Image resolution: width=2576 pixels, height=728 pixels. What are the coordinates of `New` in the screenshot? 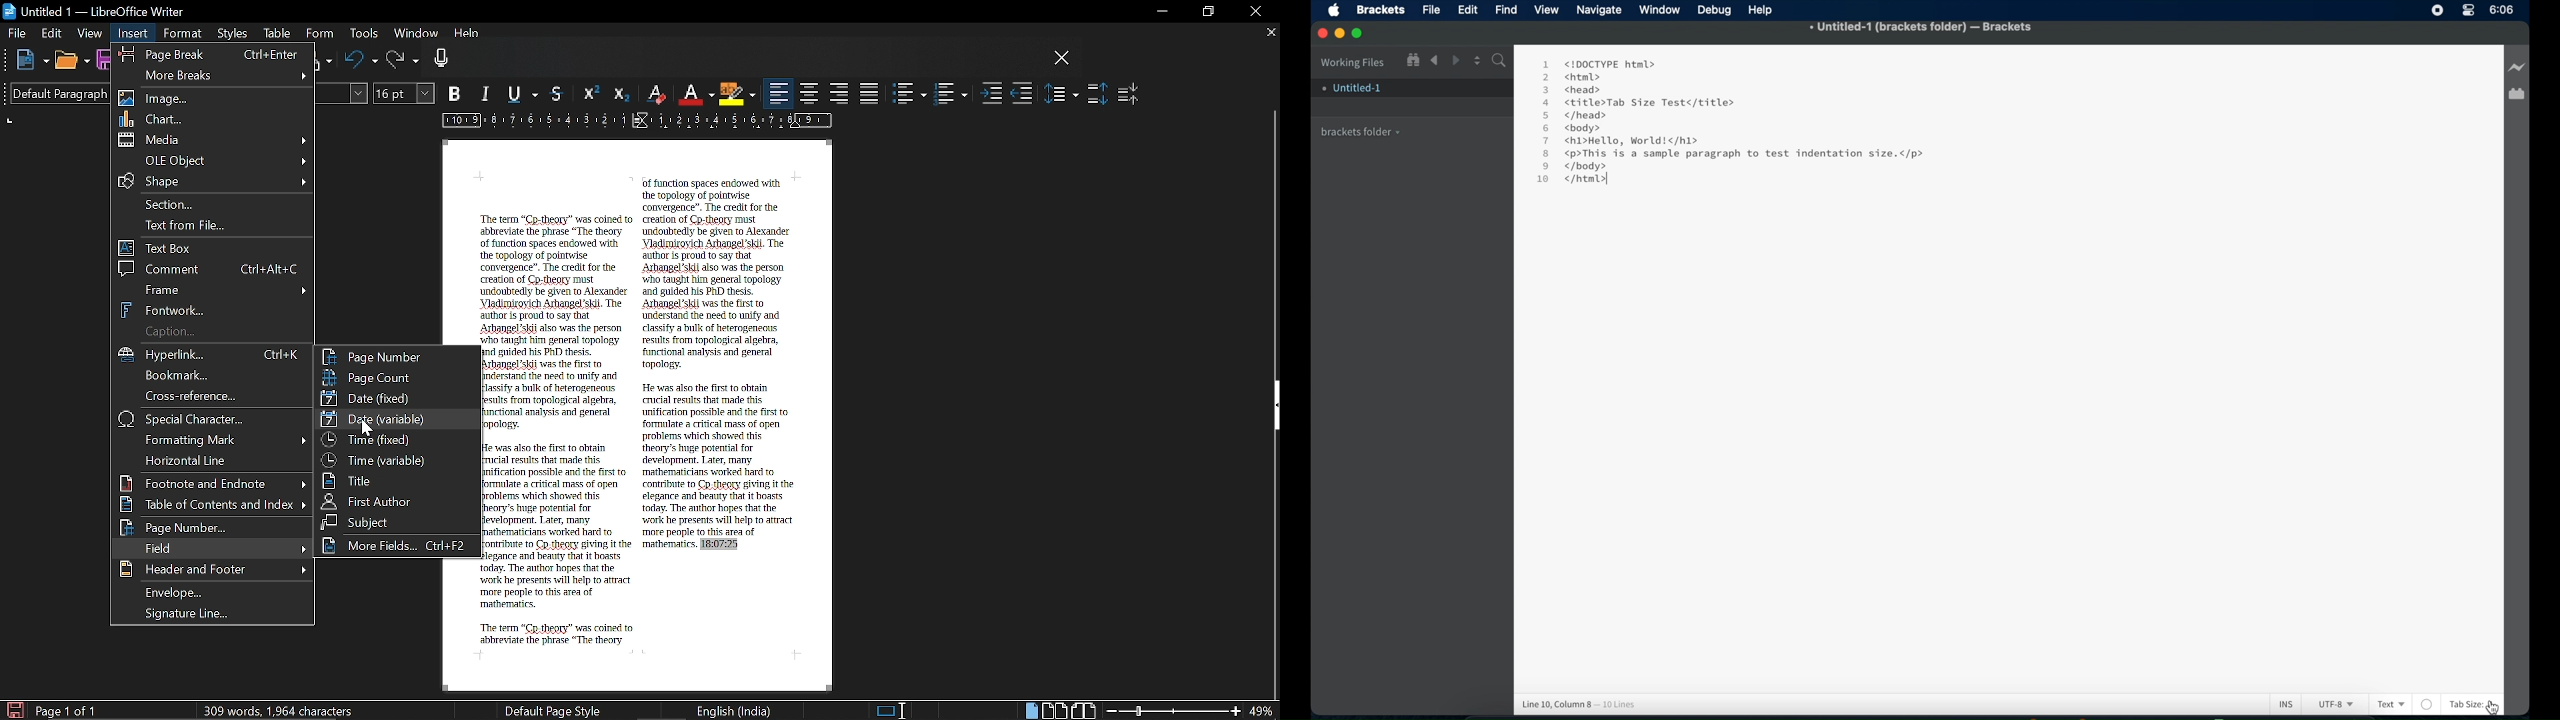 It's located at (32, 61).